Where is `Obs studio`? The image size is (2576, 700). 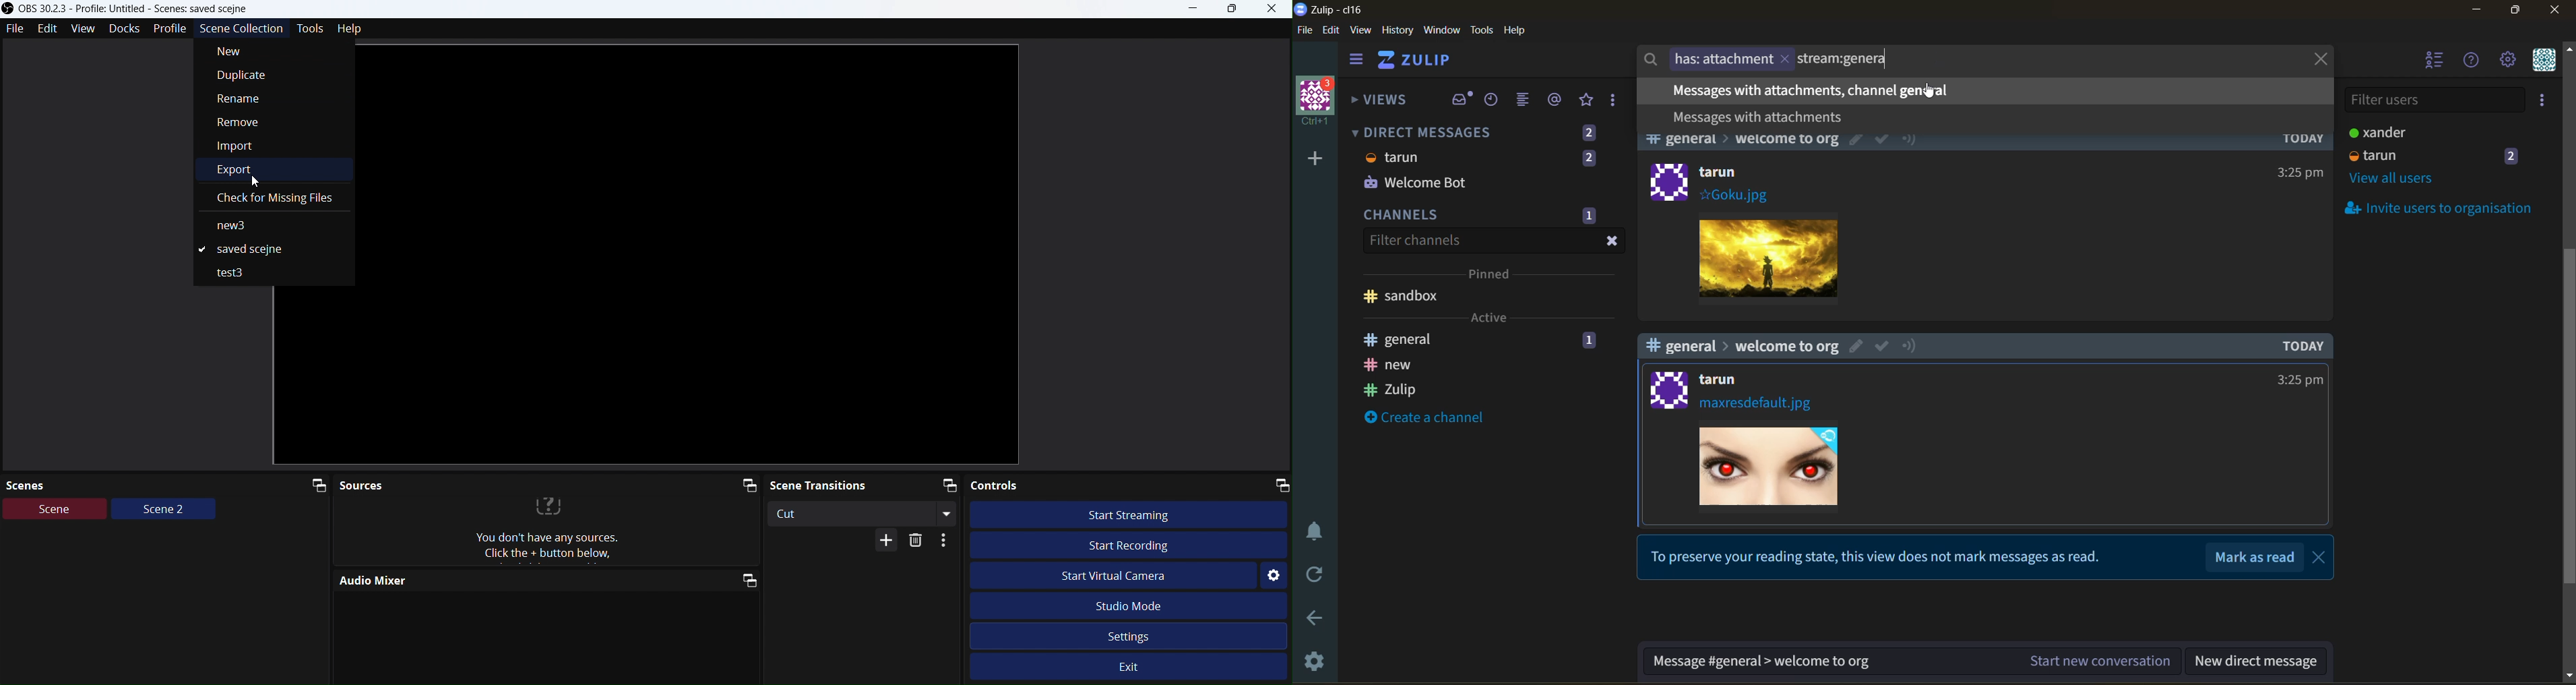 Obs studio is located at coordinates (130, 8).